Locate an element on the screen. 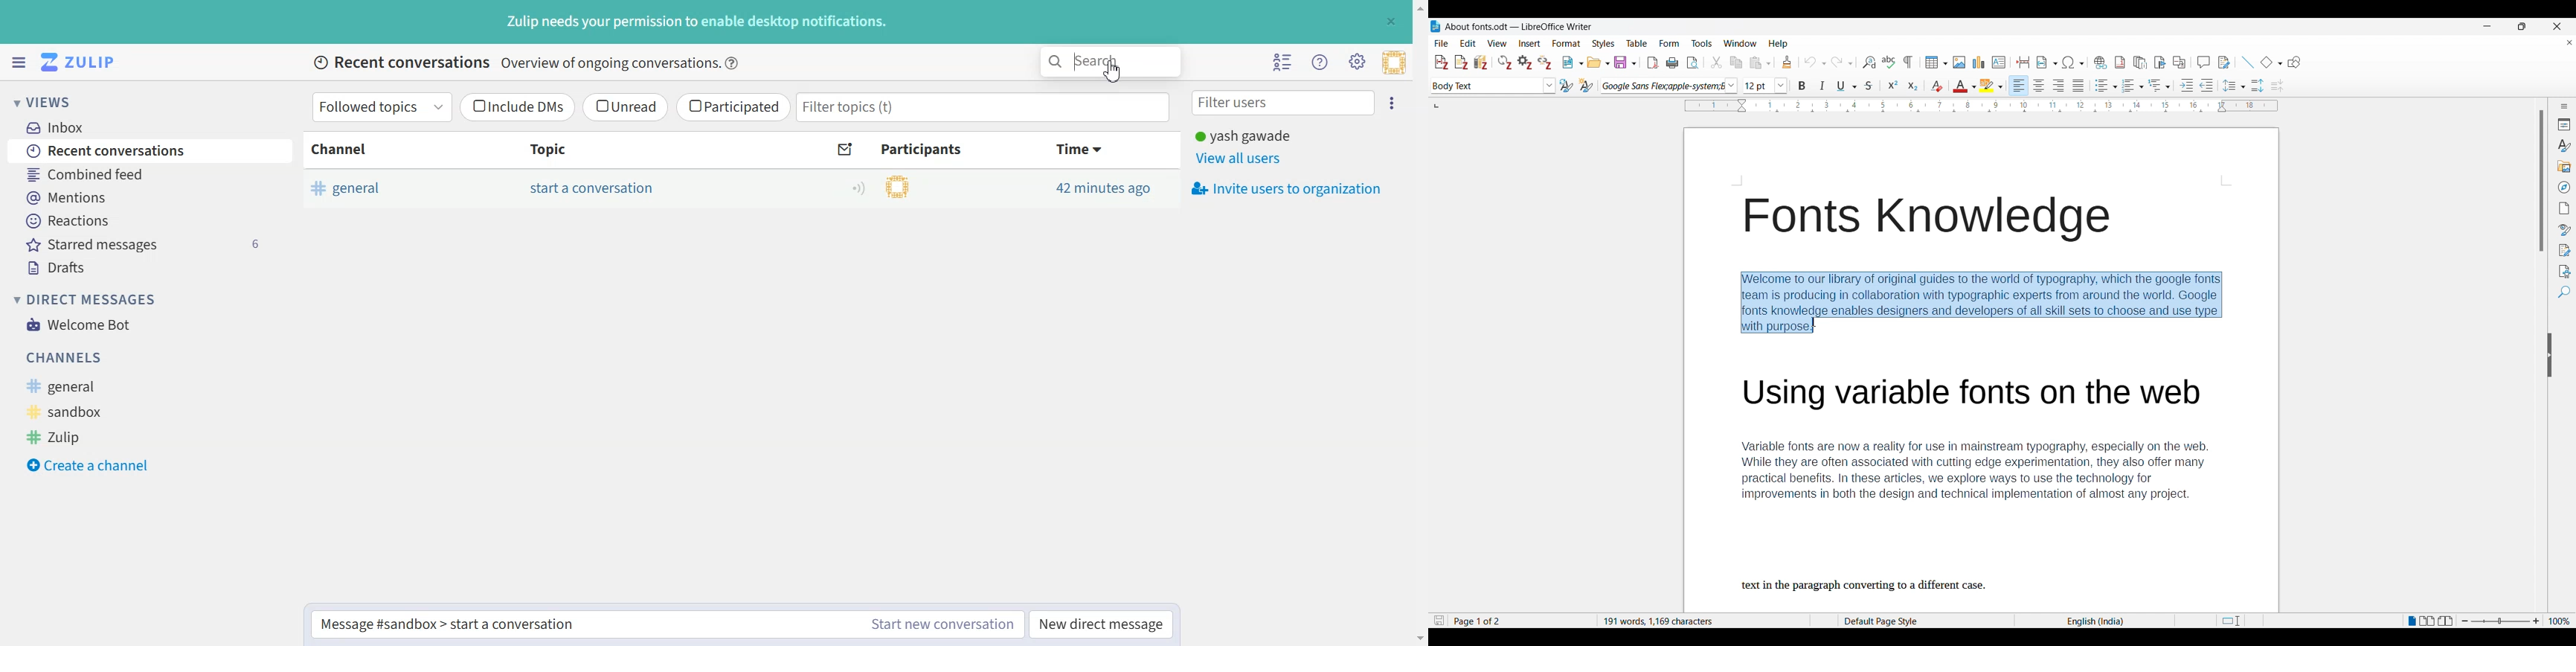 Image resolution: width=2576 pixels, height=672 pixels. Toggle unordered list is located at coordinates (2106, 86).